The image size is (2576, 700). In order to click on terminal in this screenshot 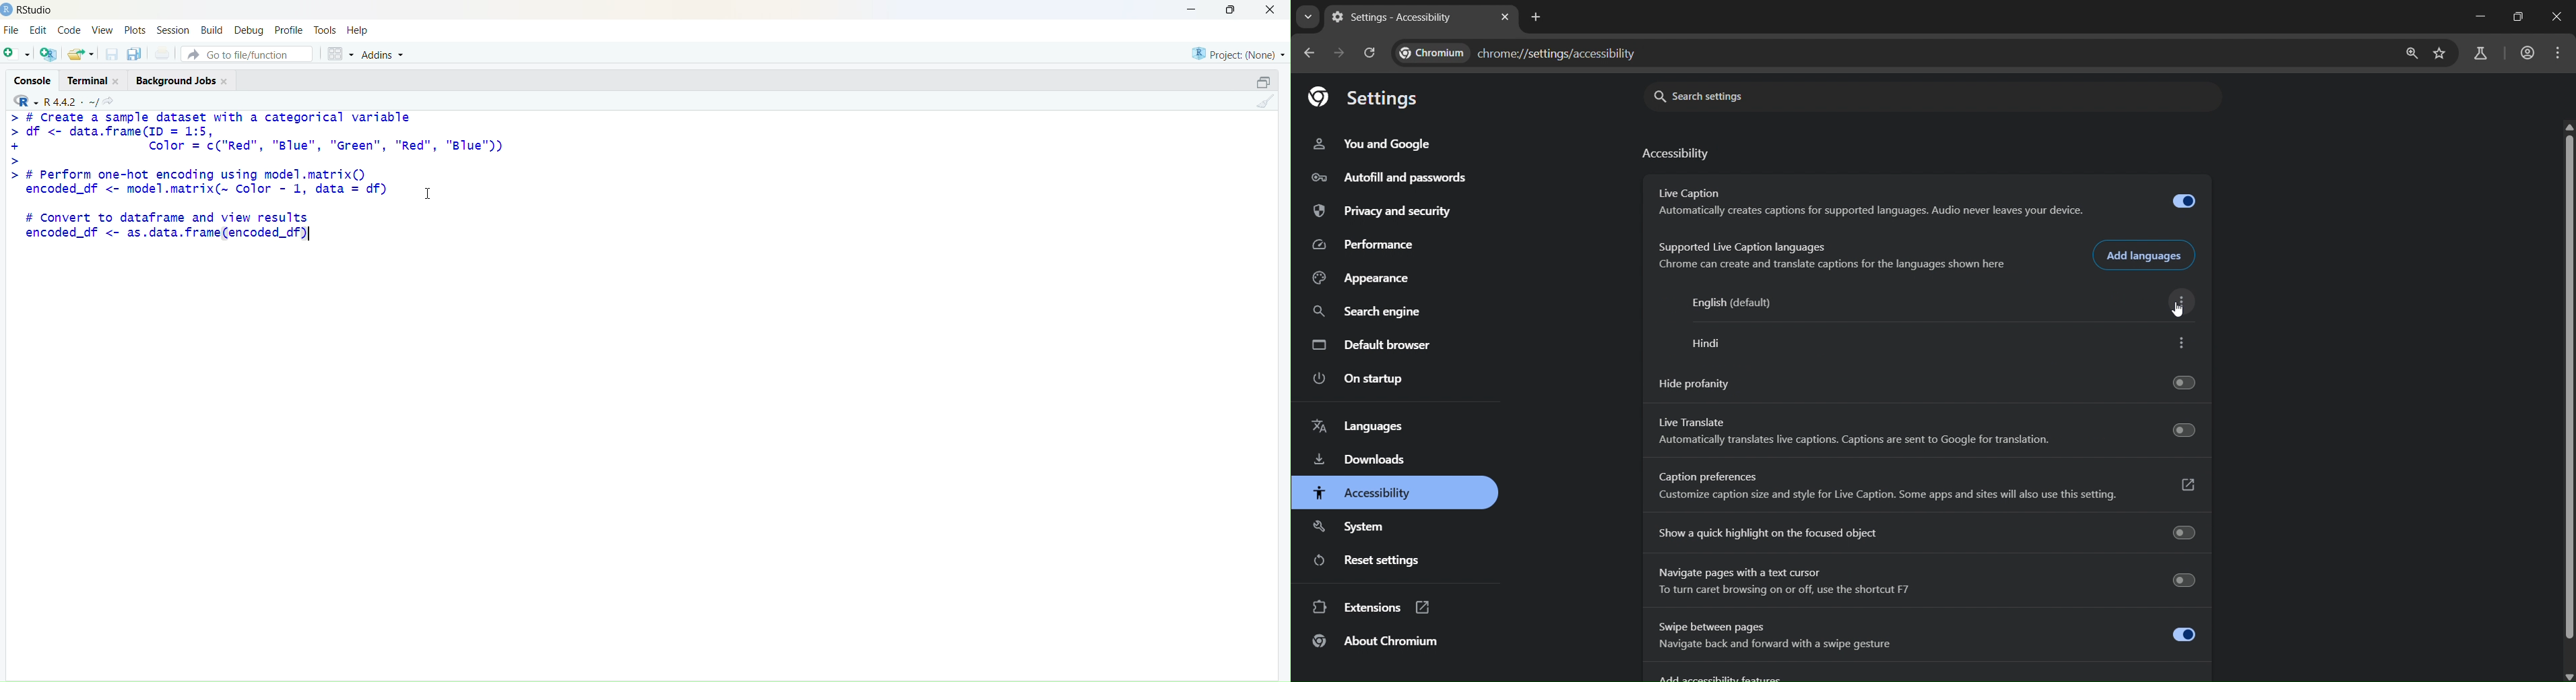, I will do `click(87, 82)`.